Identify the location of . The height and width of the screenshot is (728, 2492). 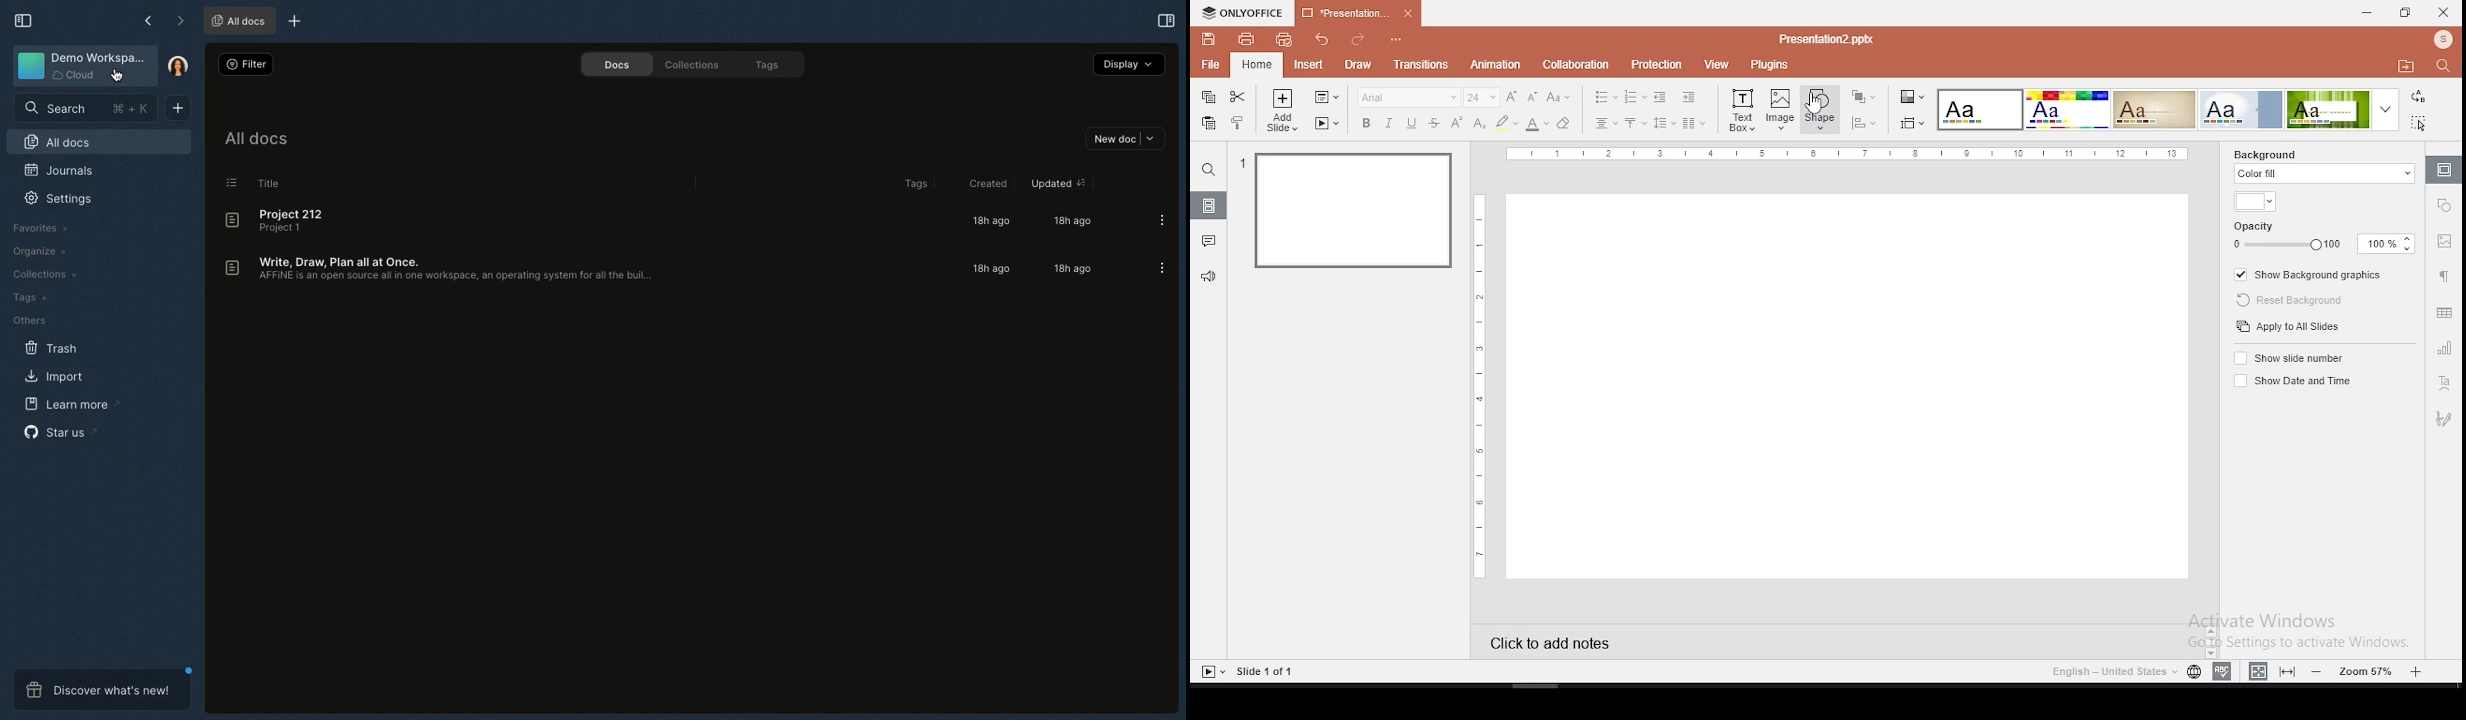
(2442, 419).